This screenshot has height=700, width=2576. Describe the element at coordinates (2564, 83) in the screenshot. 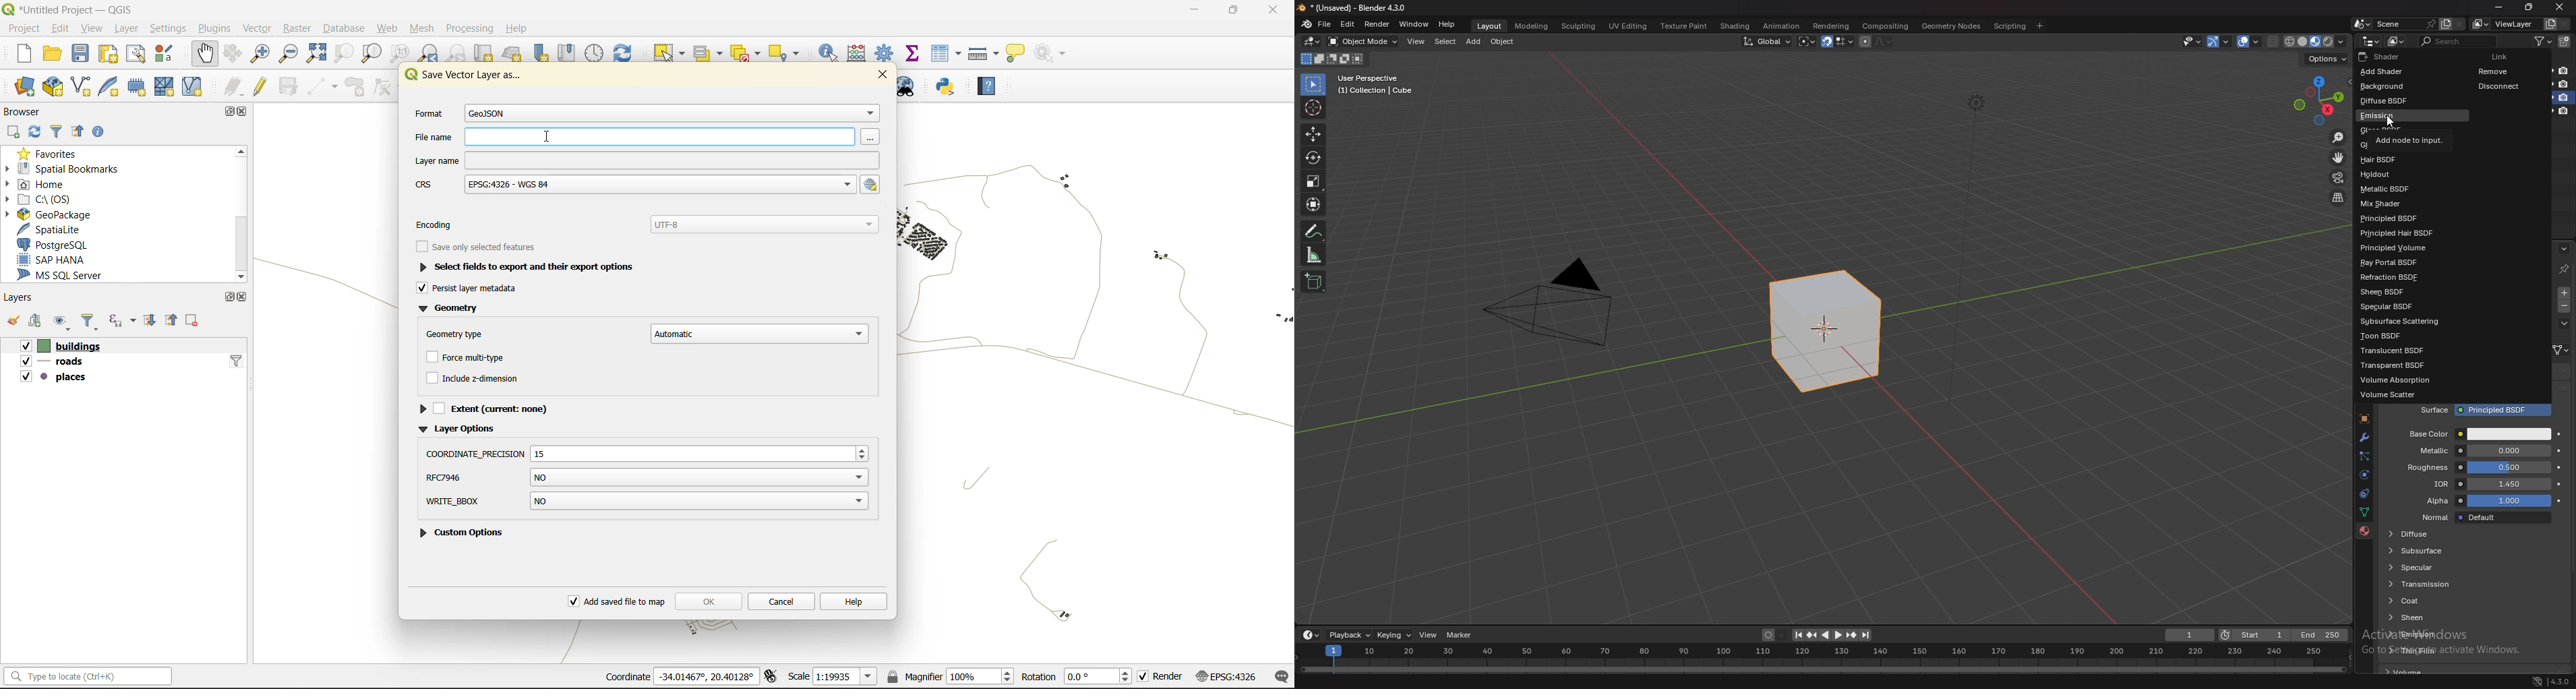

I see `disable in renders` at that location.